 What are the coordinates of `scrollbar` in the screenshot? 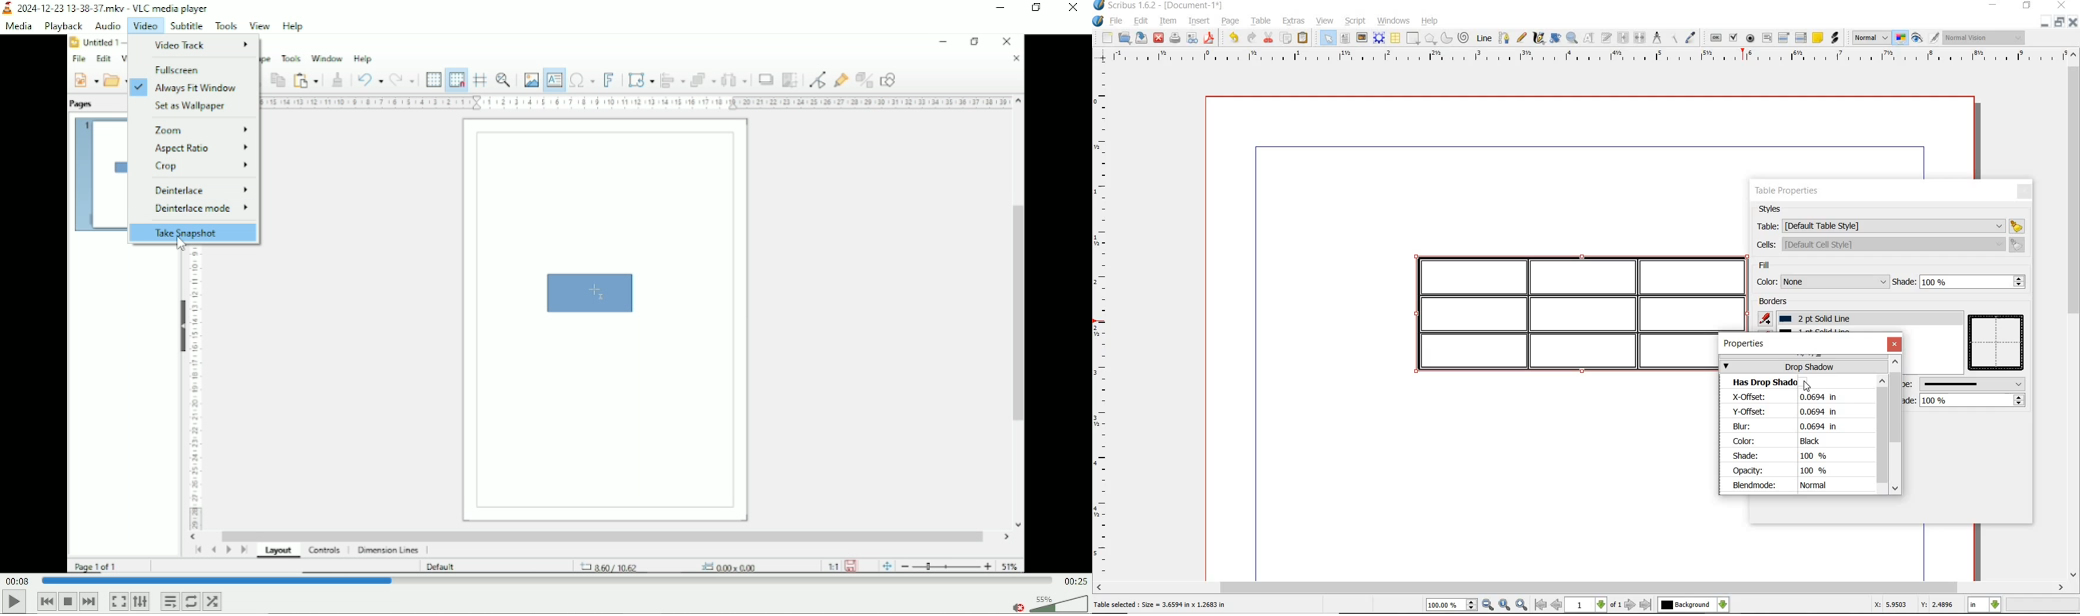 It's located at (1884, 434).